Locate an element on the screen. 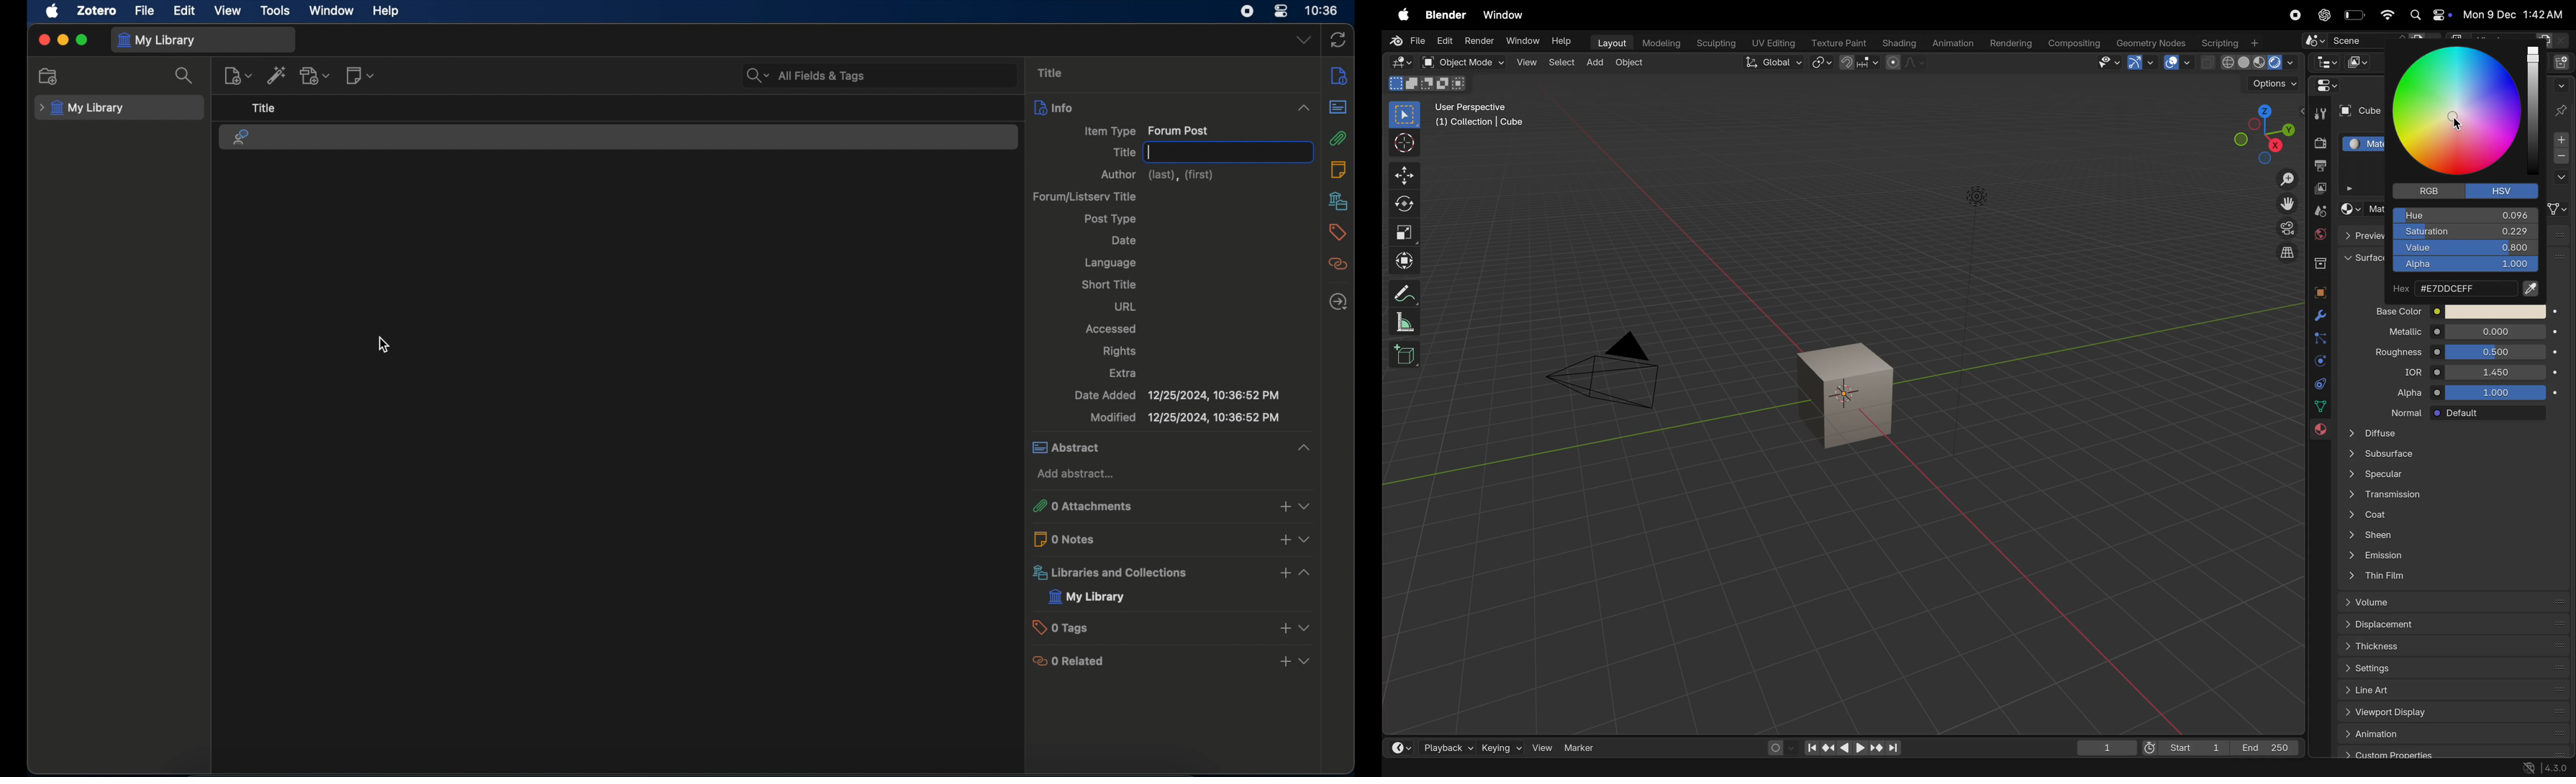 Image resolution: width=2576 pixels, height=784 pixels. modified is located at coordinates (1184, 417).